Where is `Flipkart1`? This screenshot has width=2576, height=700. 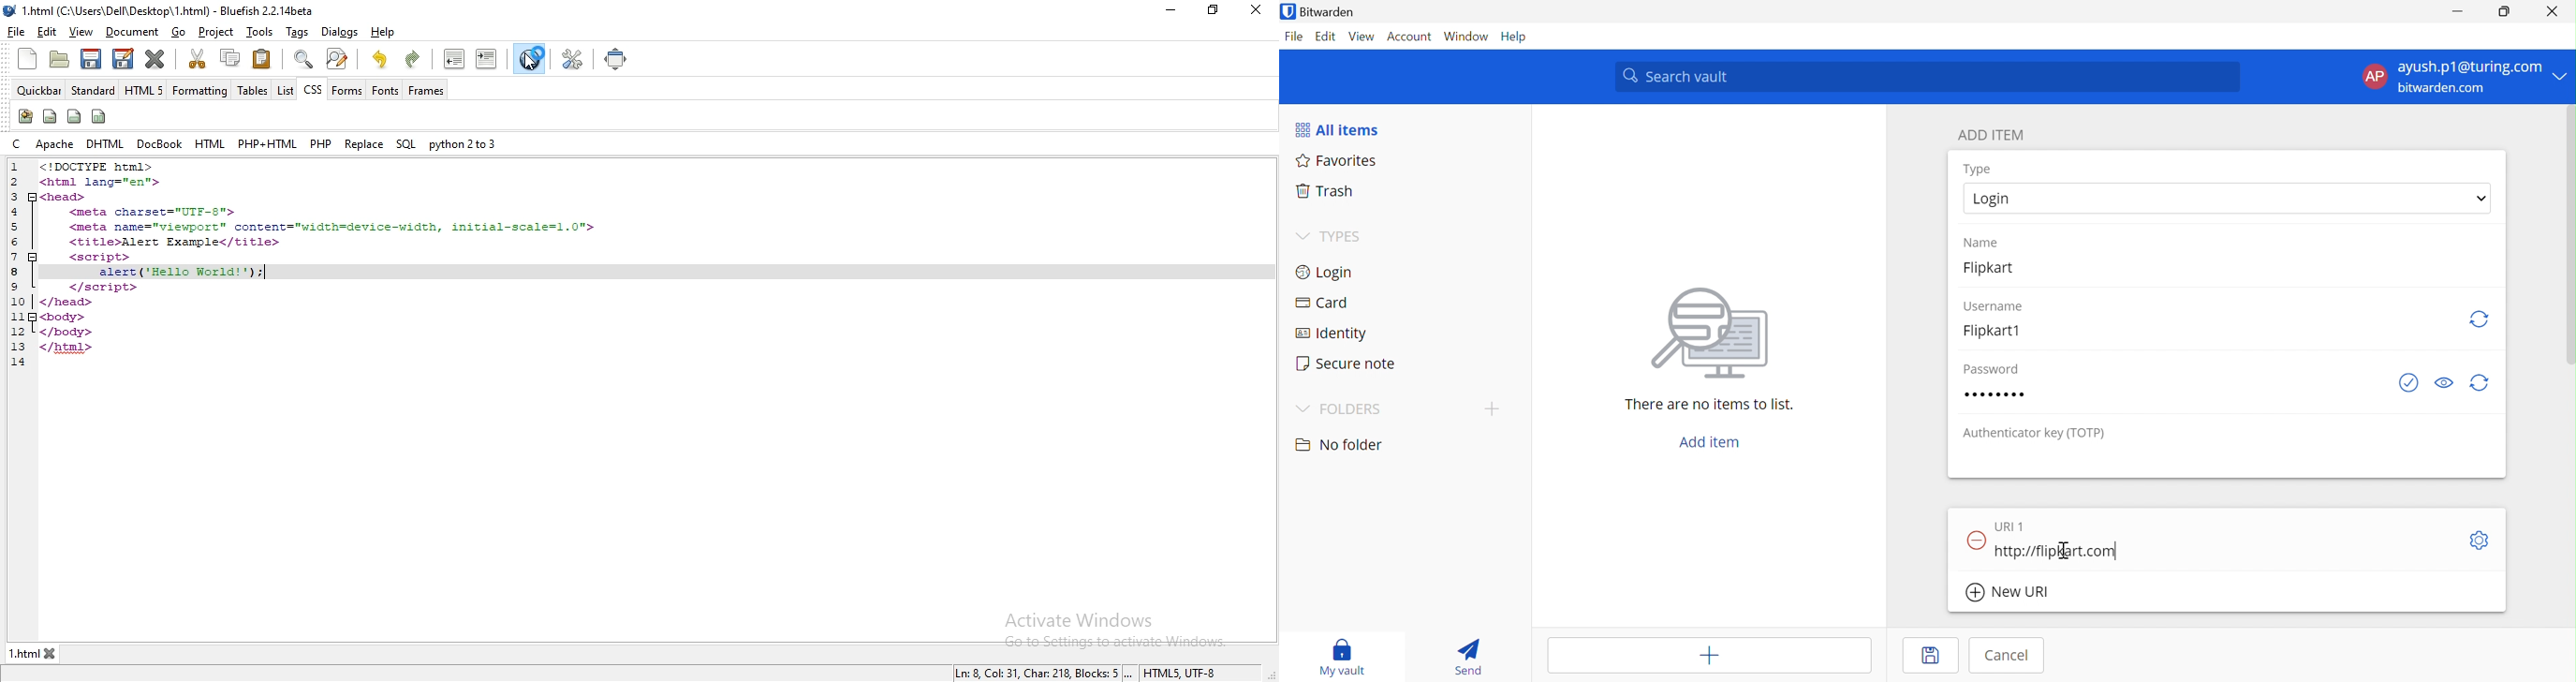 Flipkart1 is located at coordinates (1997, 330).